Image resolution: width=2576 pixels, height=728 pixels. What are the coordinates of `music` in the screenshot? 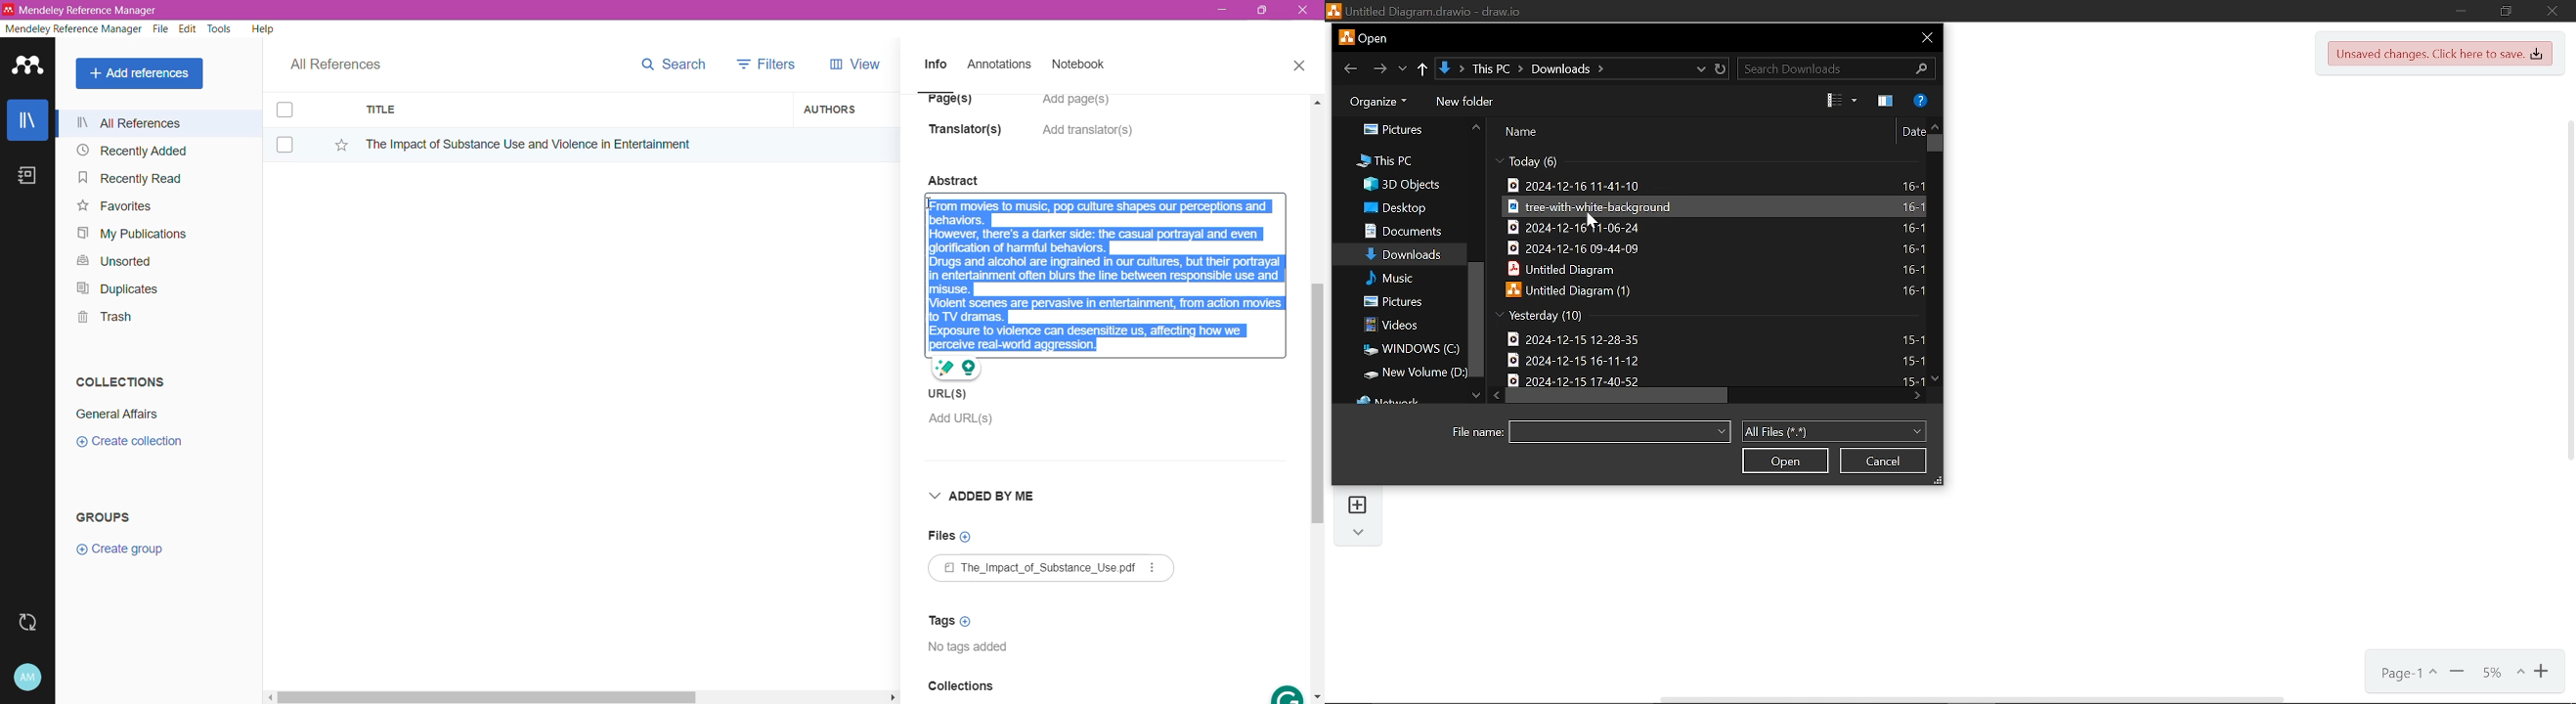 It's located at (1391, 278).